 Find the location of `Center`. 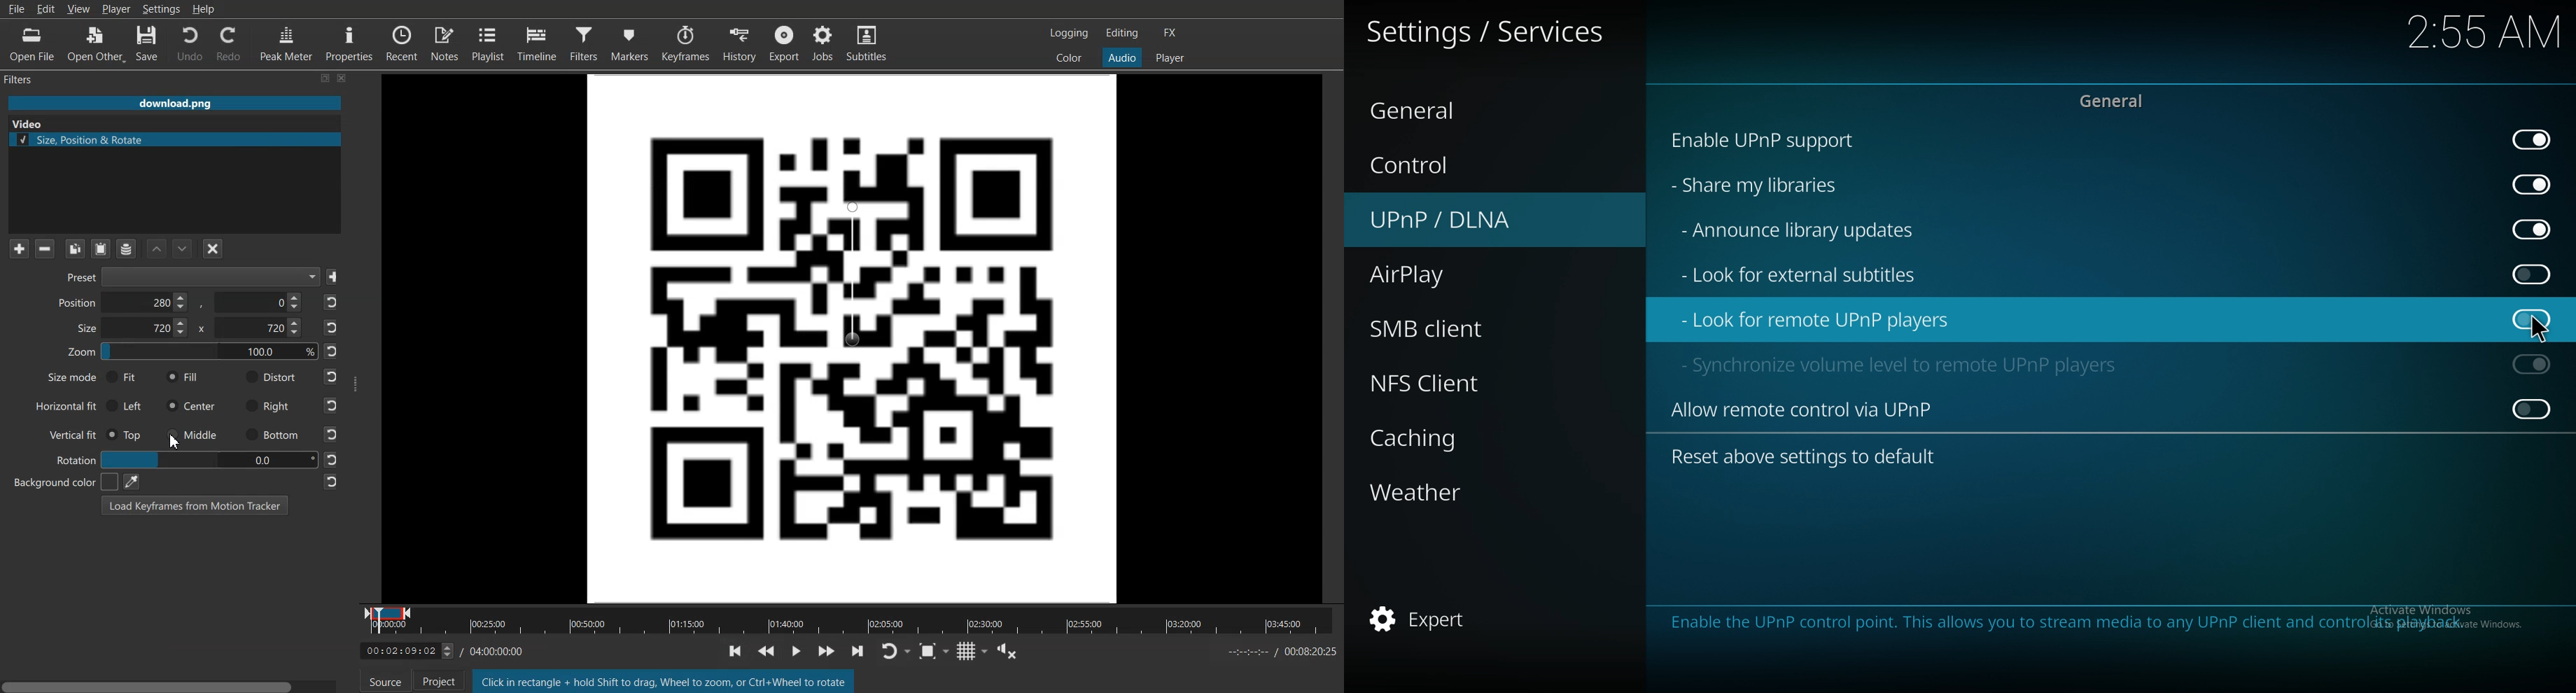

Center is located at coordinates (190, 406).